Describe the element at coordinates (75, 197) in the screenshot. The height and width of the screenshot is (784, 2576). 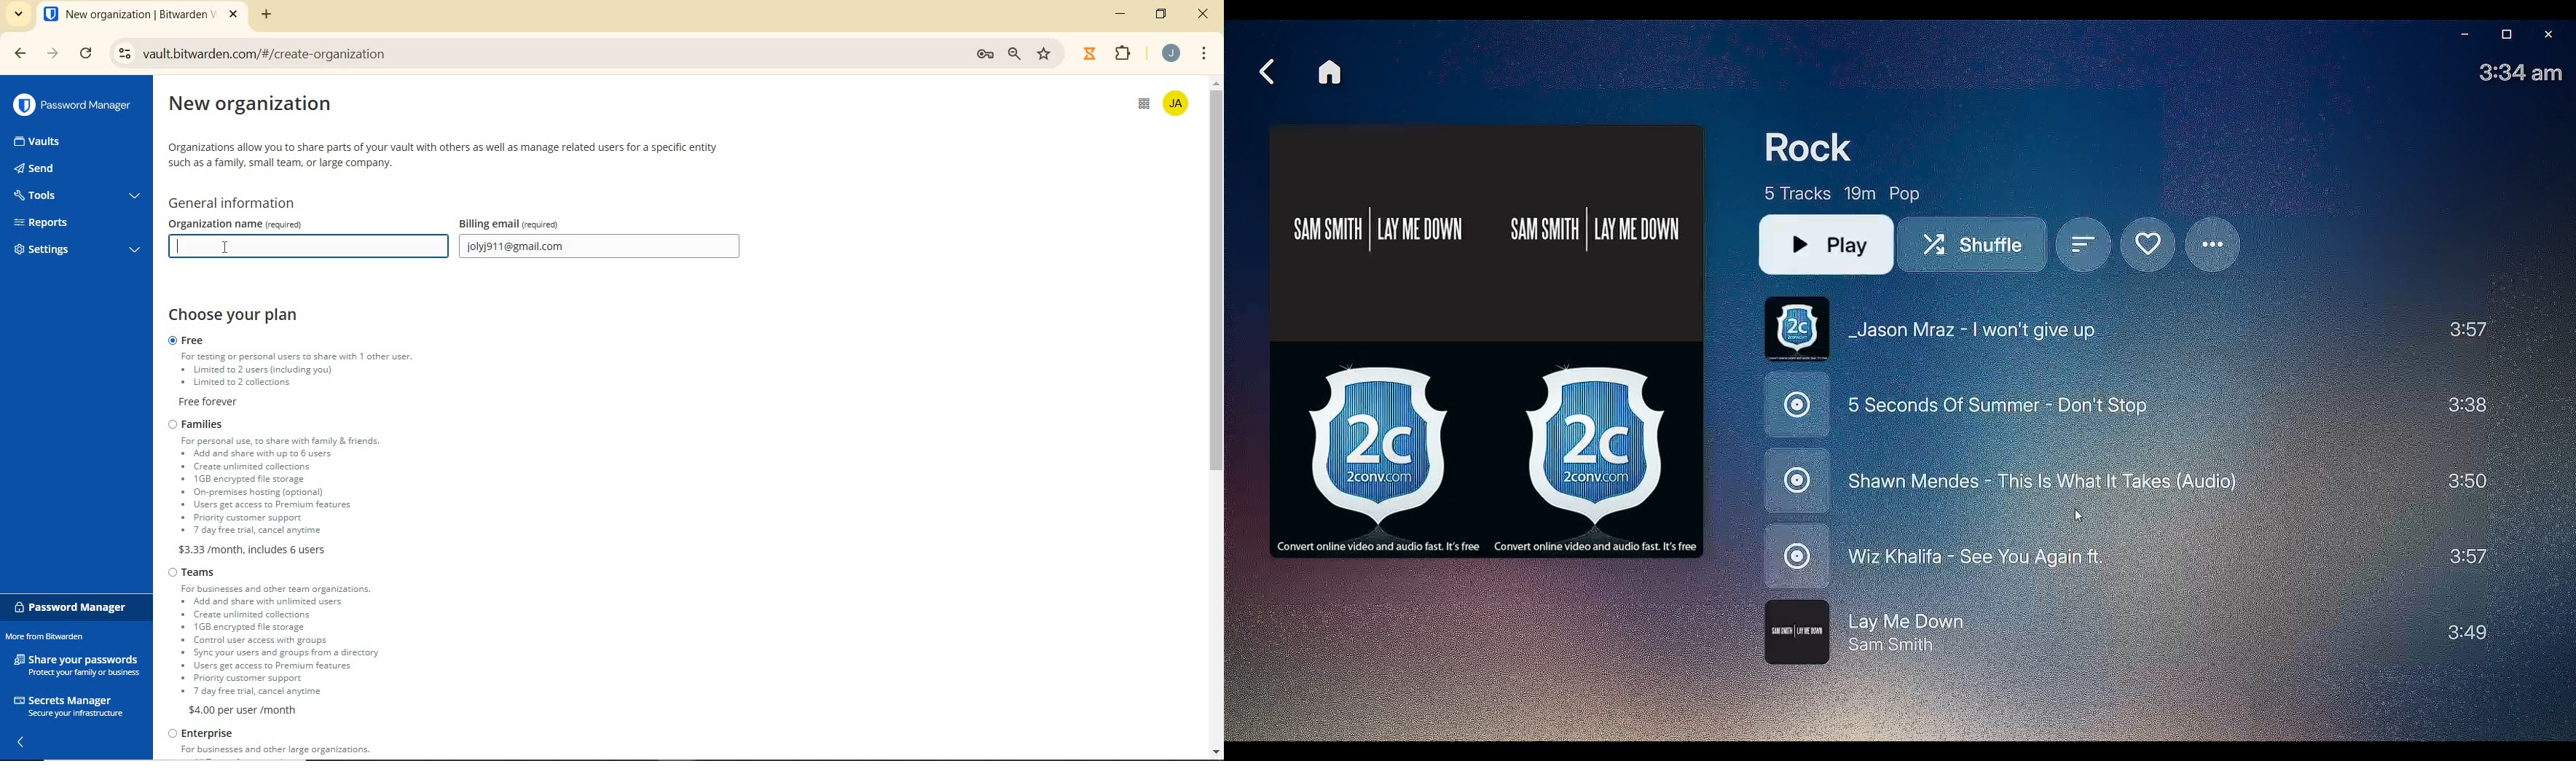
I see `tools` at that location.